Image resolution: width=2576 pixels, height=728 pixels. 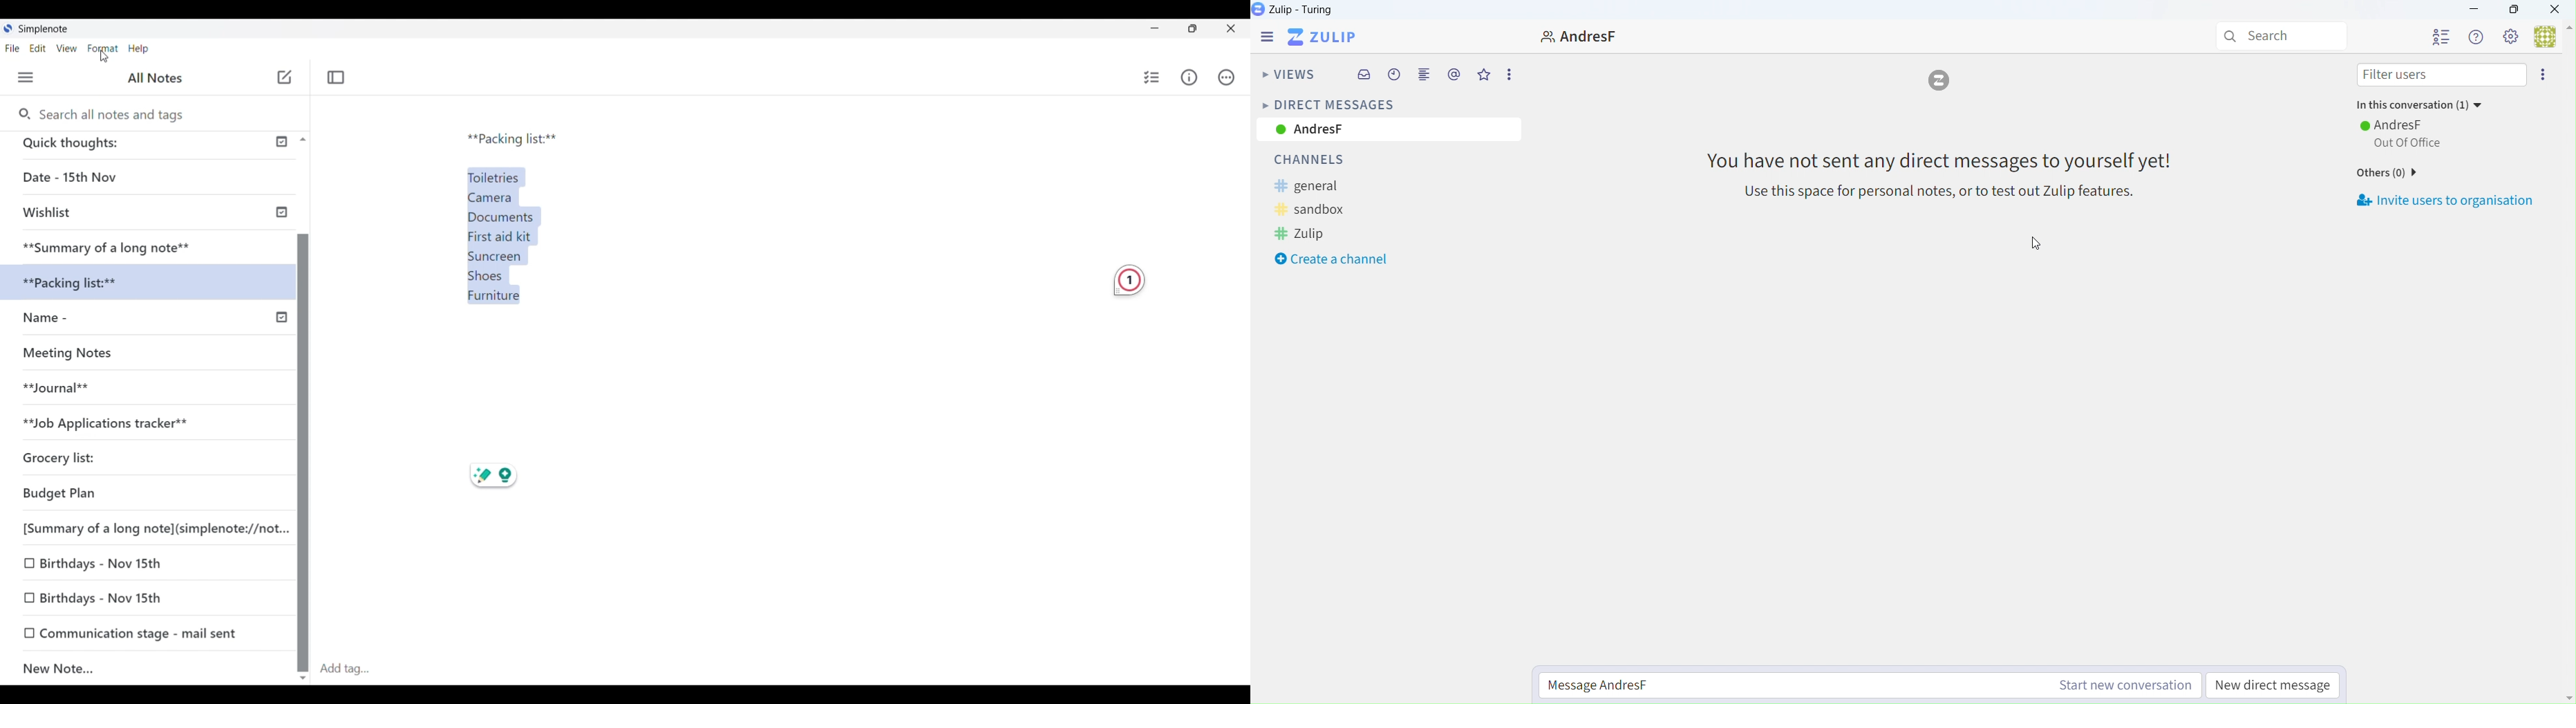 What do you see at coordinates (1327, 104) in the screenshot?
I see `Direct Messages` at bounding box center [1327, 104].